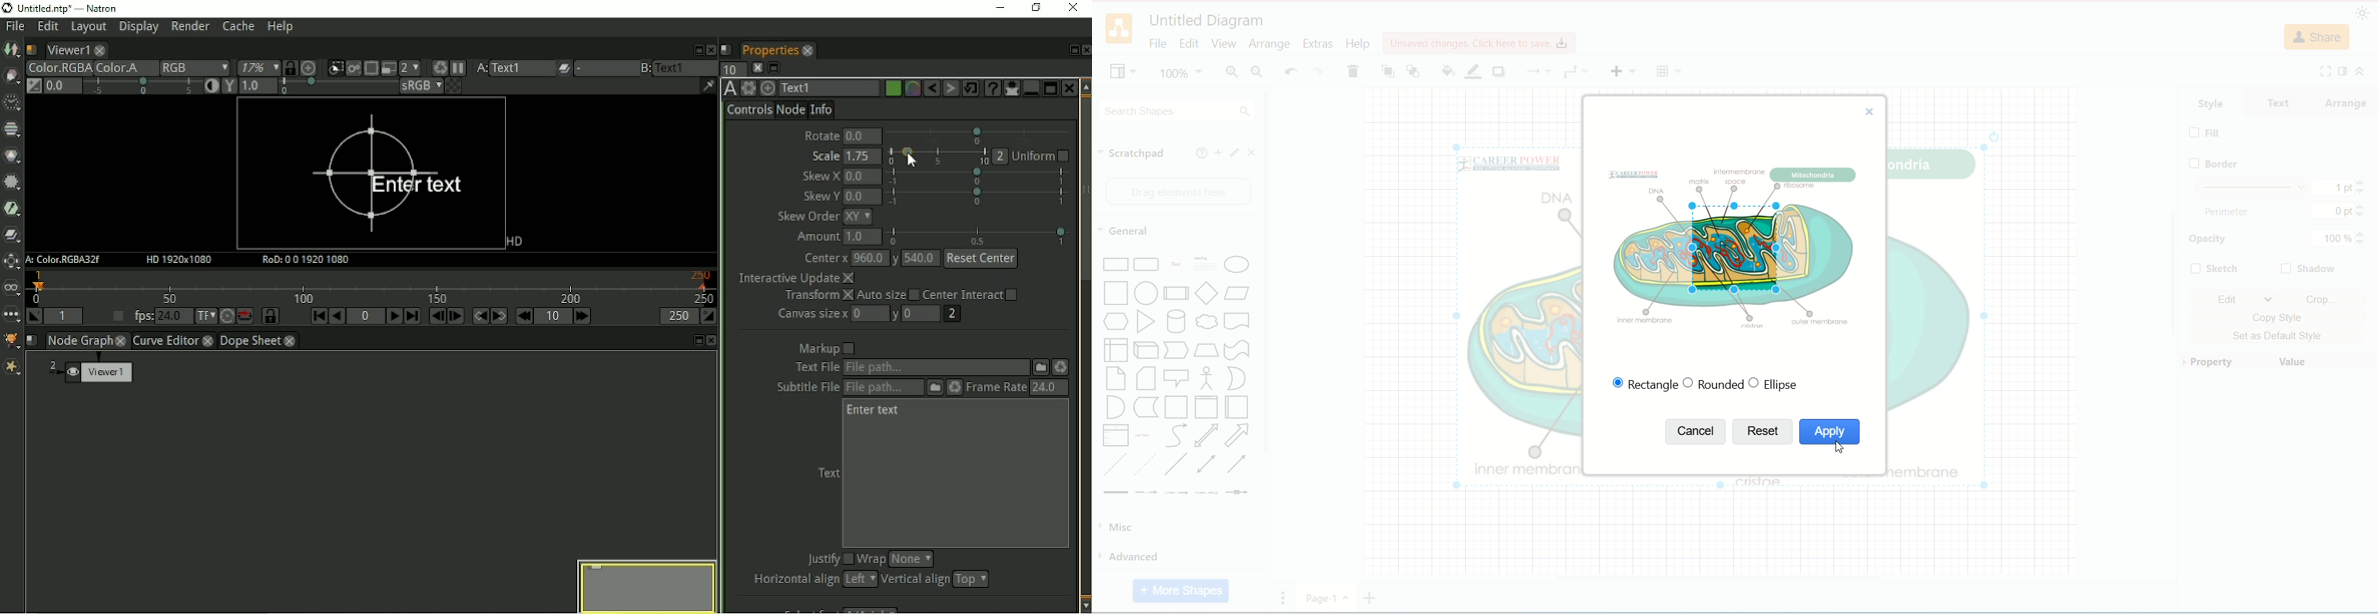  What do you see at coordinates (2361, 72) in the screenshot?
I see `collapse/expand` at bounding box center [2361, 72].